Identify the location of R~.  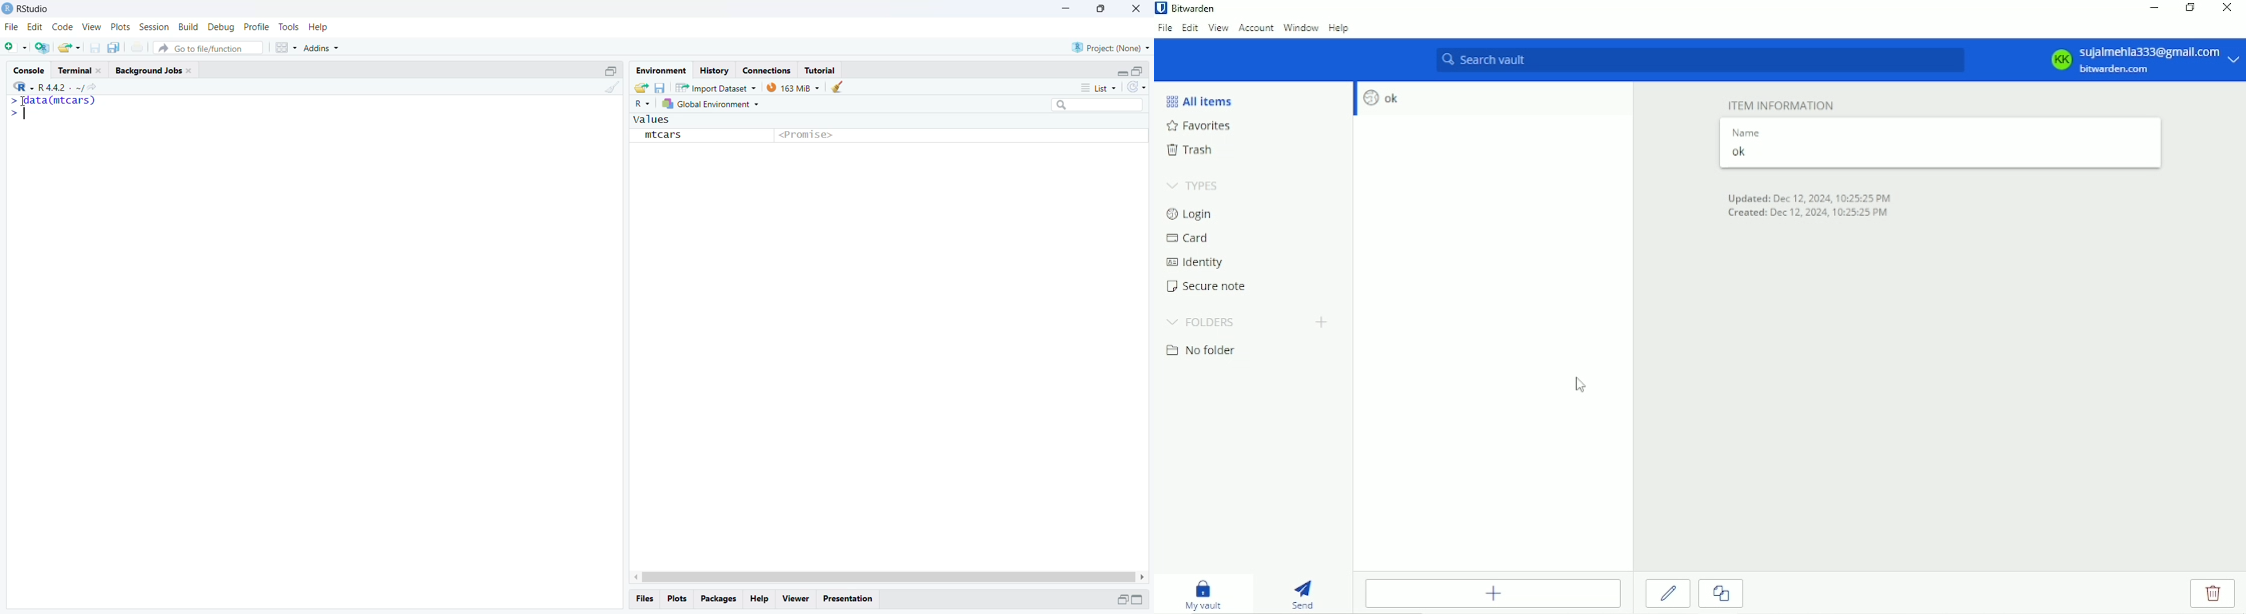
(644, 104).